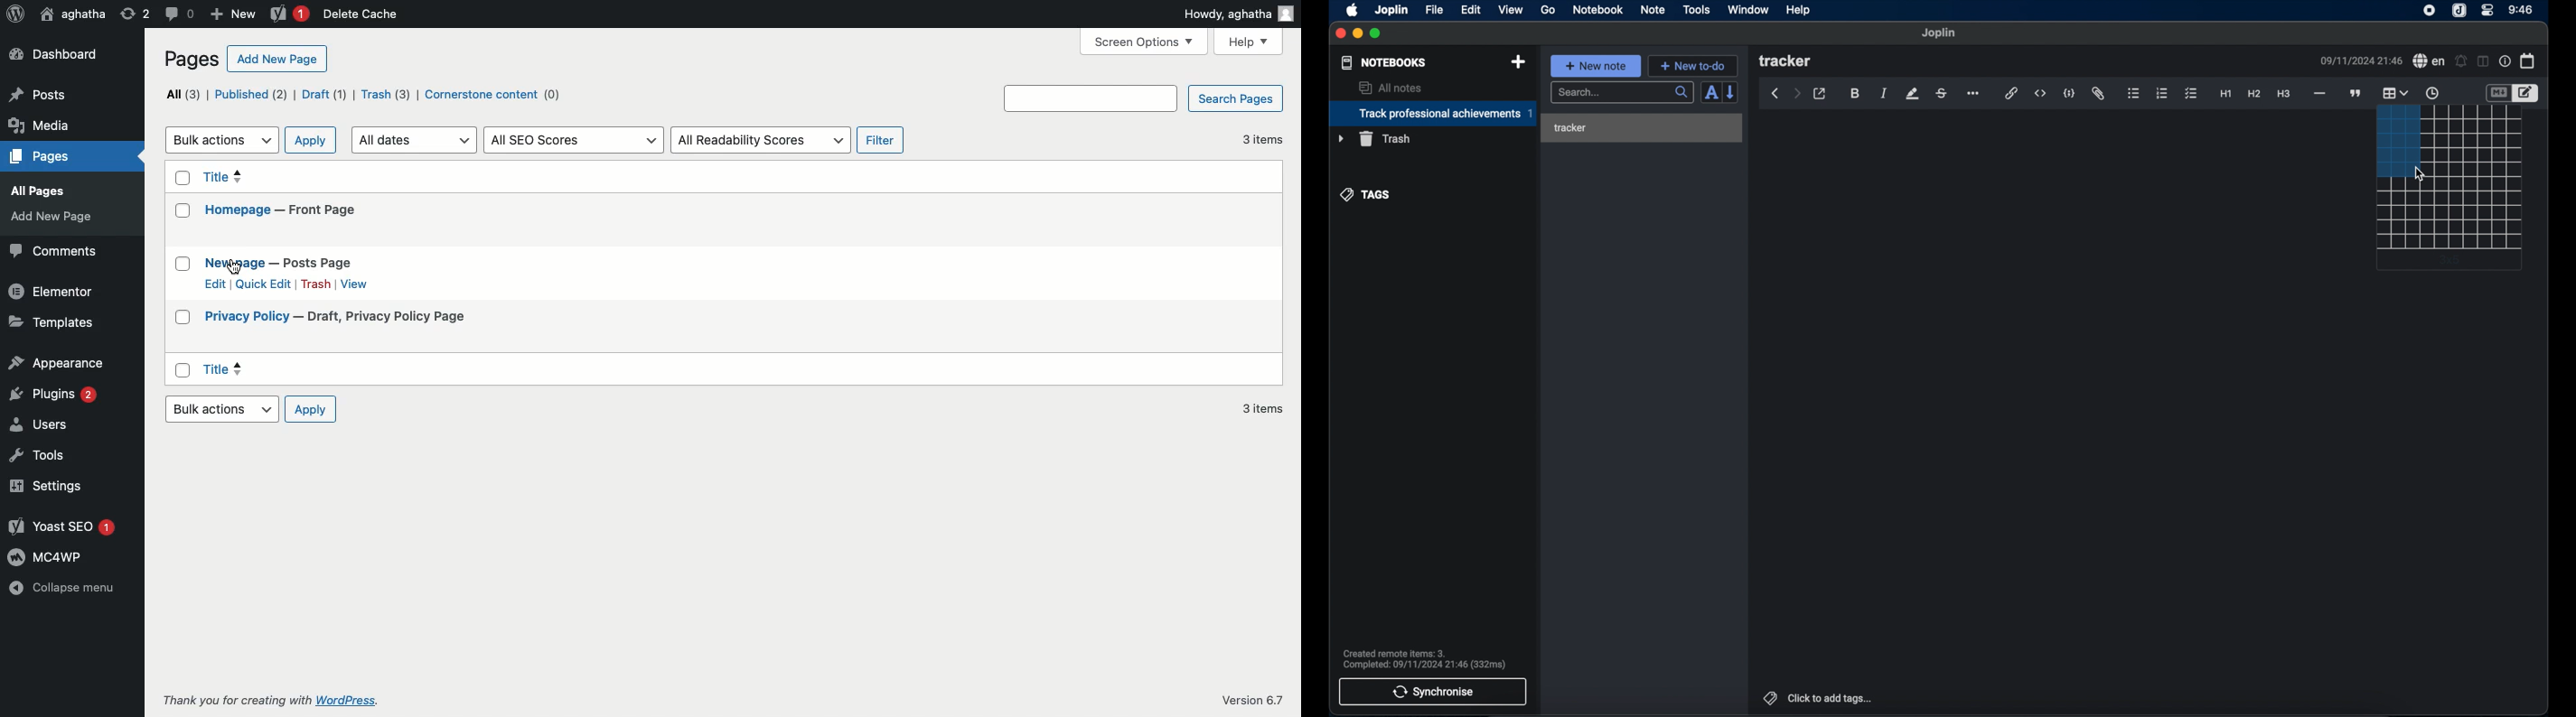  What do you see at coordinates (2505, 61) in the screenshot?
I see `note properties` at bounding box center [2505, 61].